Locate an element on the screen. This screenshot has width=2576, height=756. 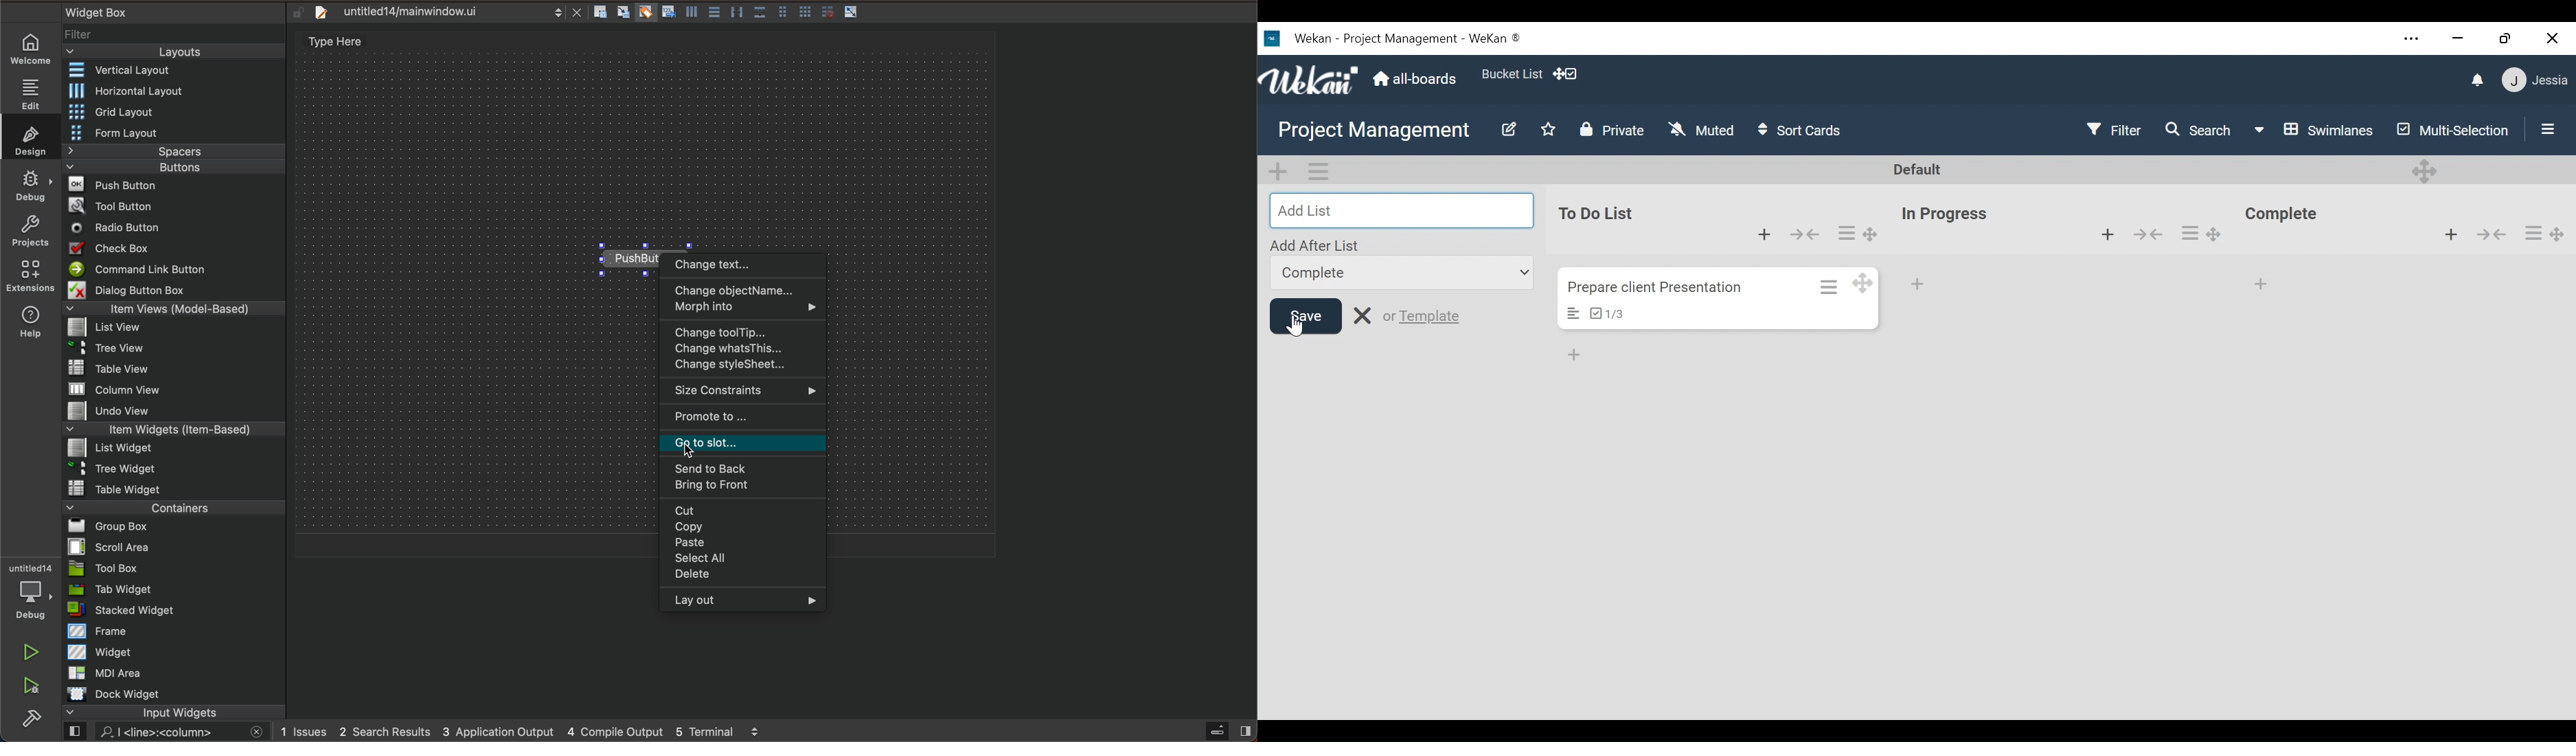
input widget is located at coordinates (166, 712).